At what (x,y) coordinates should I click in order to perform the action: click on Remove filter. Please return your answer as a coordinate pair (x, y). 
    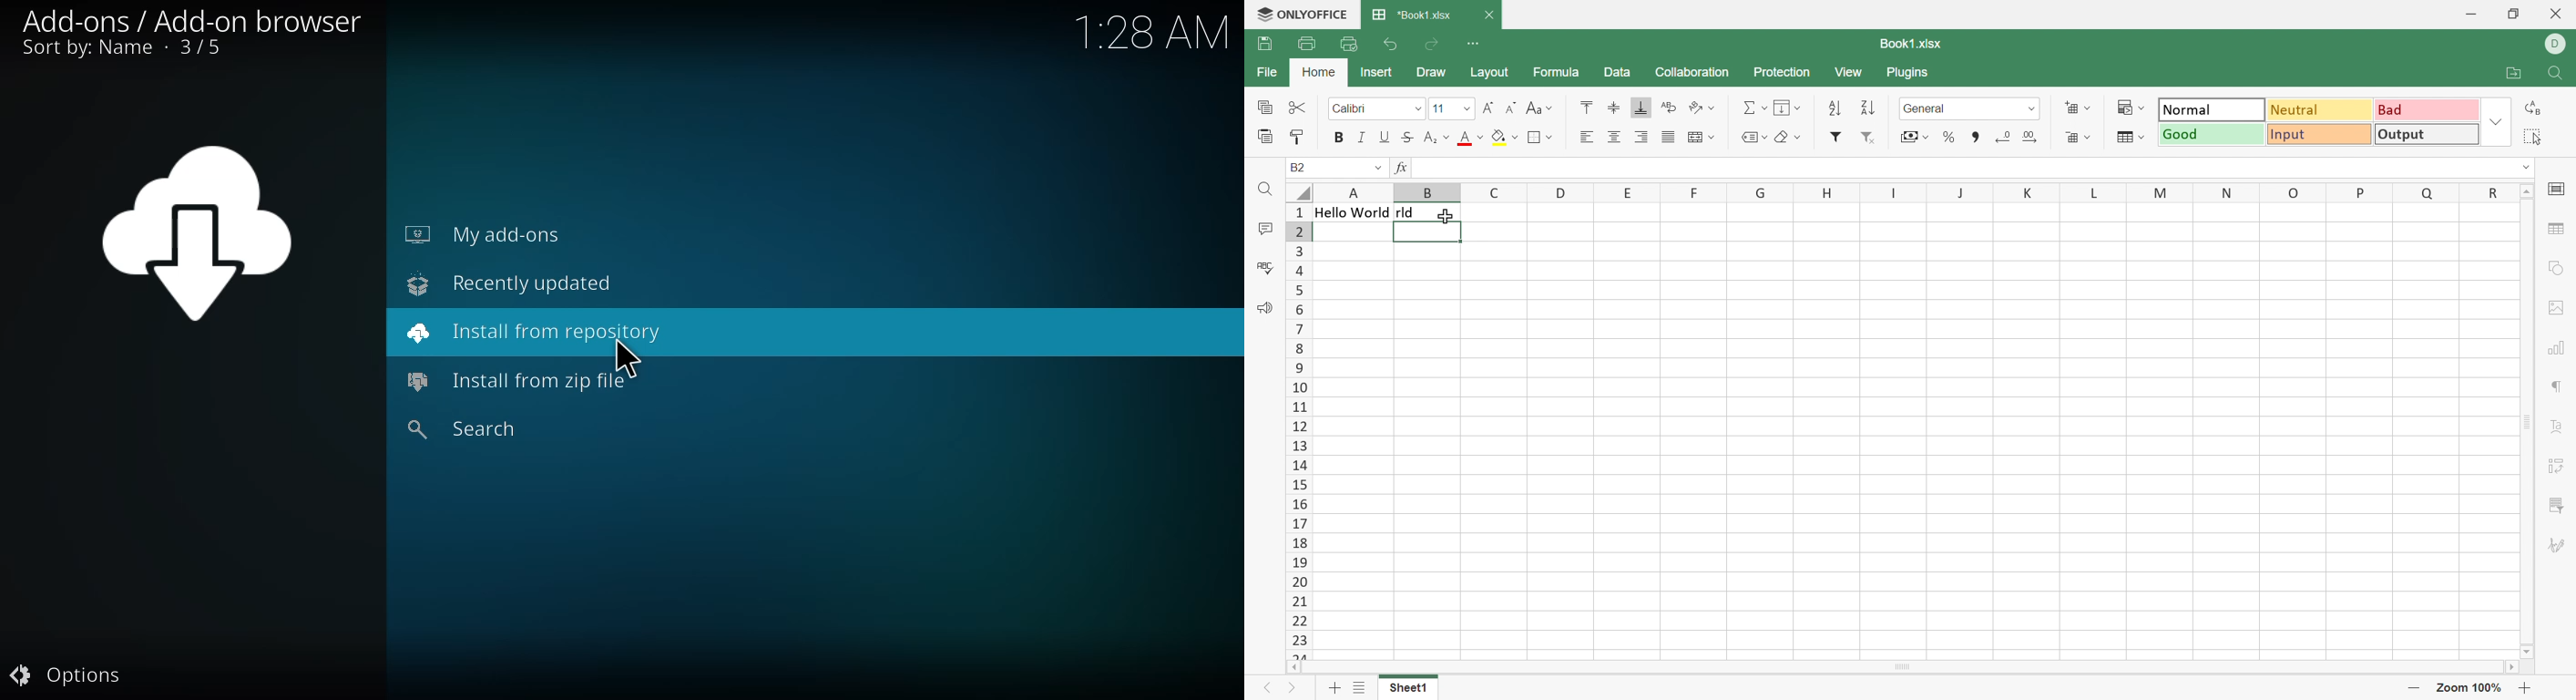
    Looking at the image, I should click on (1868, 137).